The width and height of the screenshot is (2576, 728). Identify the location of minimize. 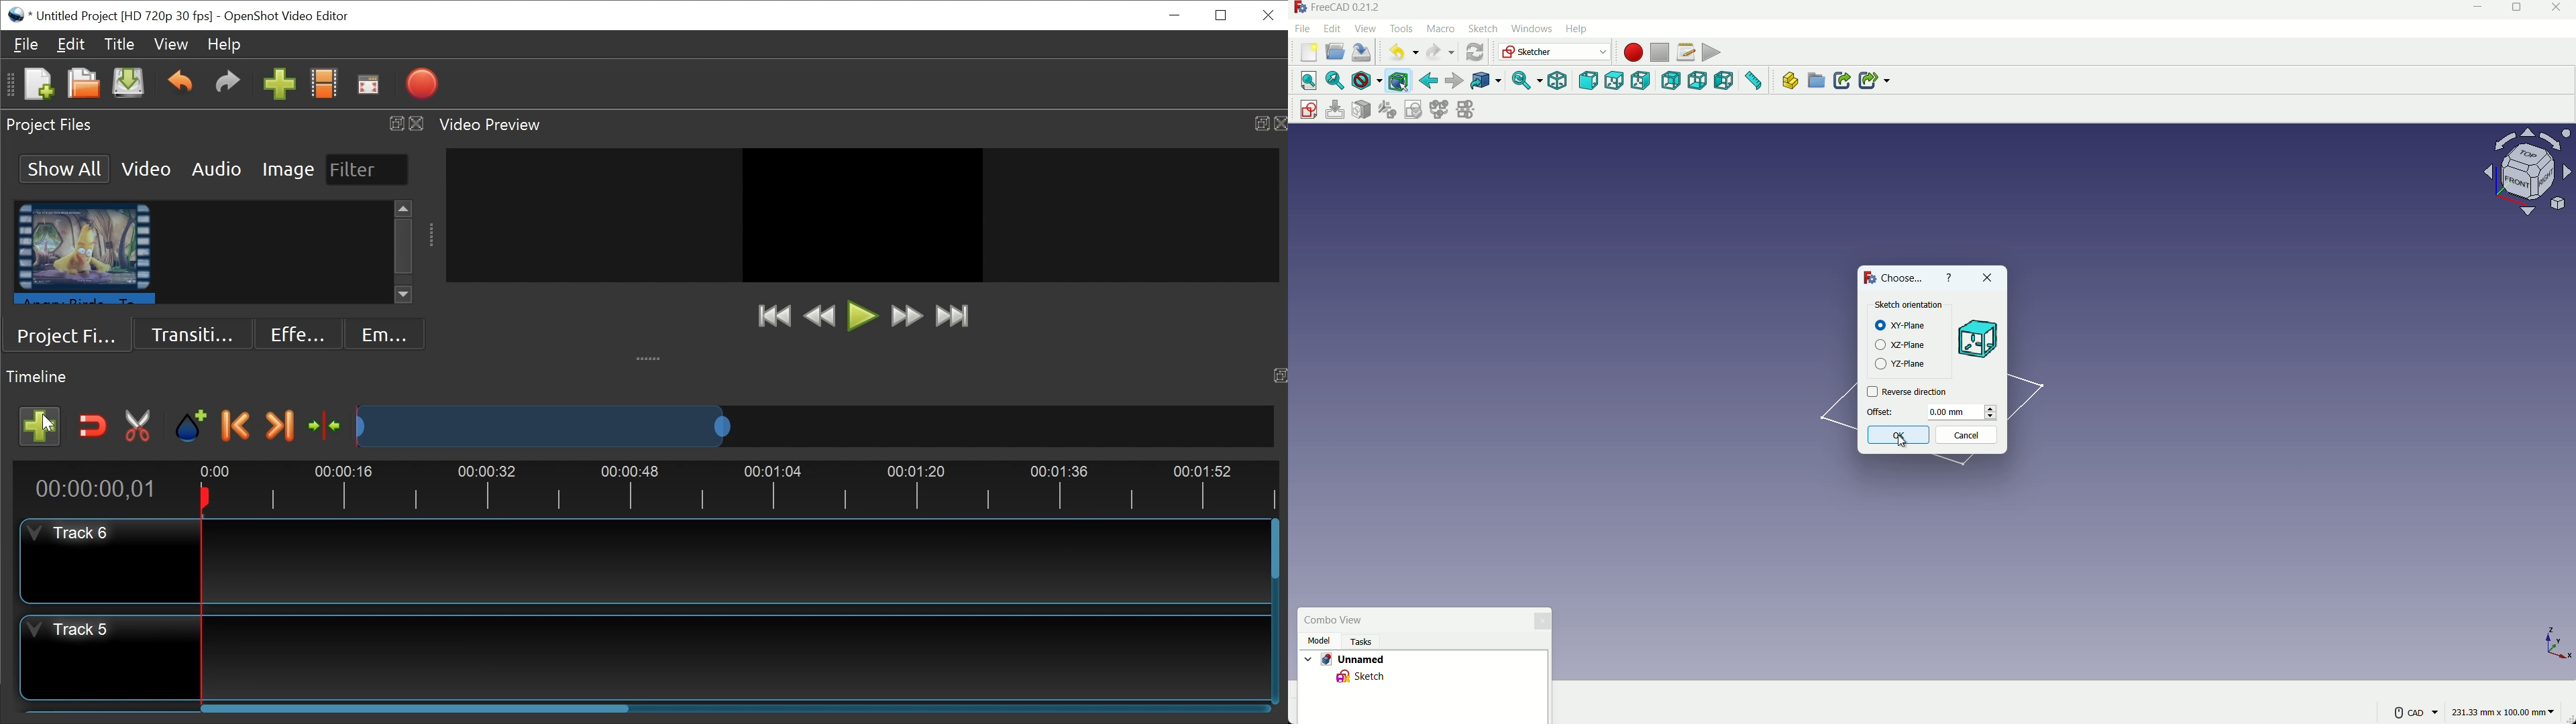
(2475, 10).